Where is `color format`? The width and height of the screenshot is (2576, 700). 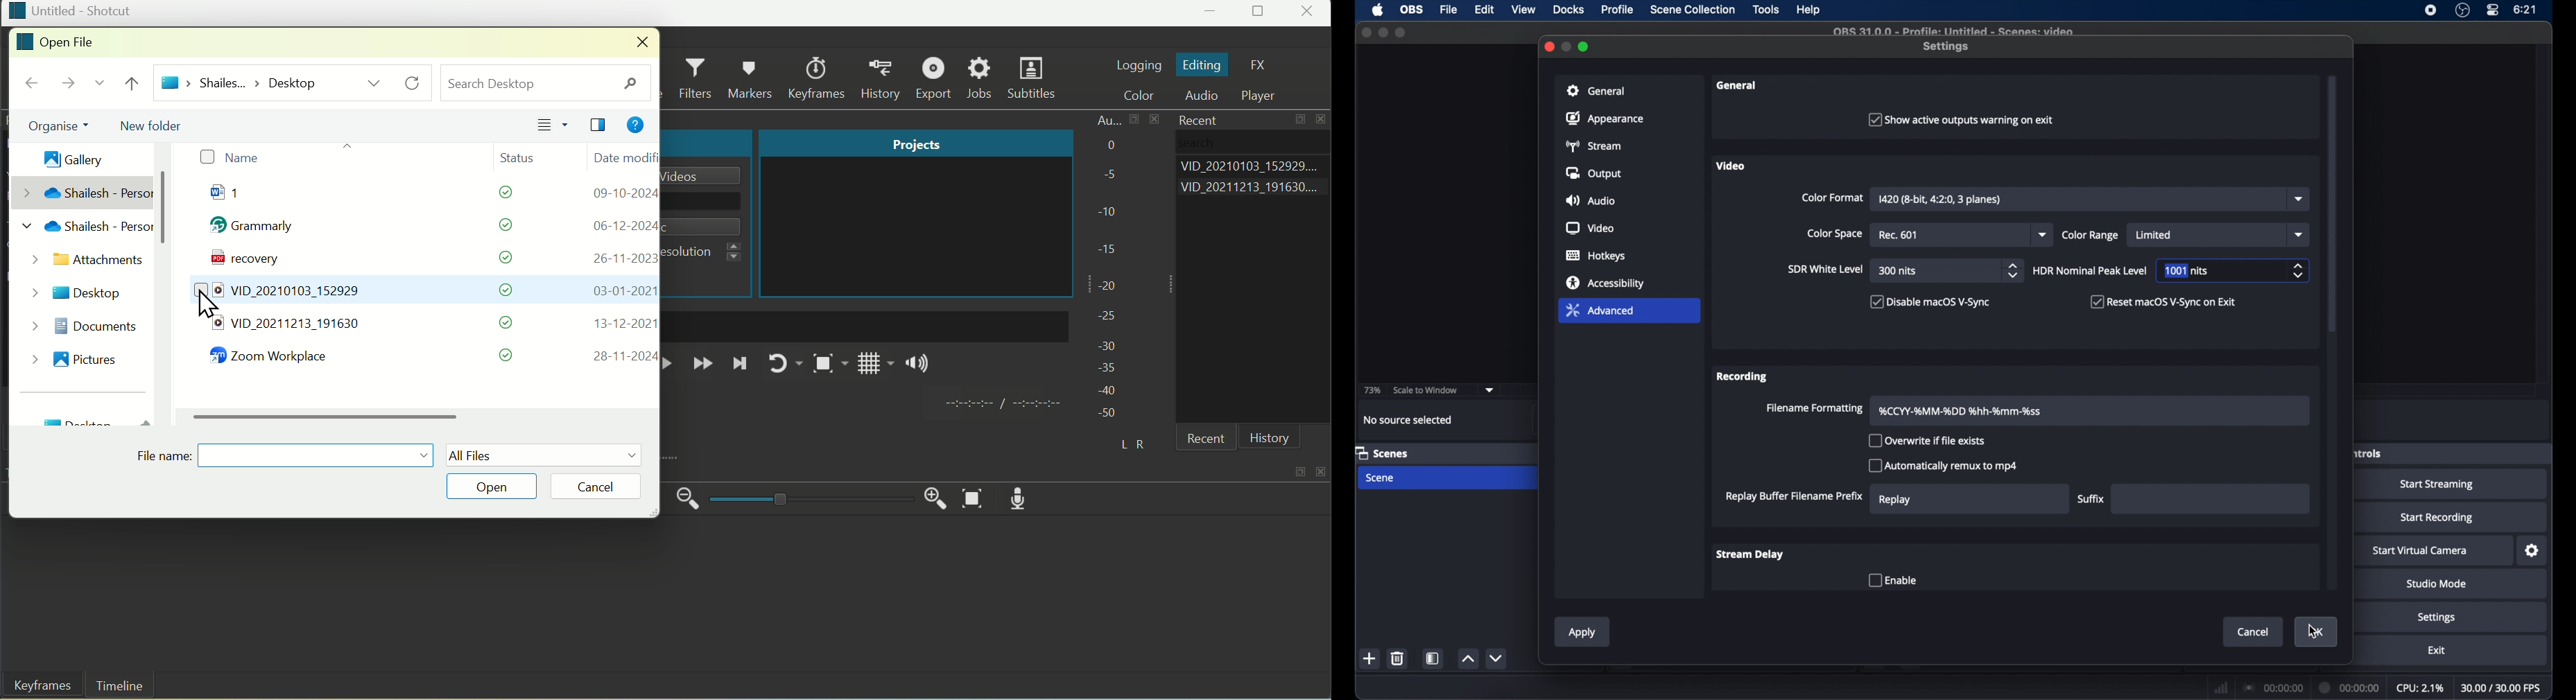 color format is located at coordinates (1833, 198).